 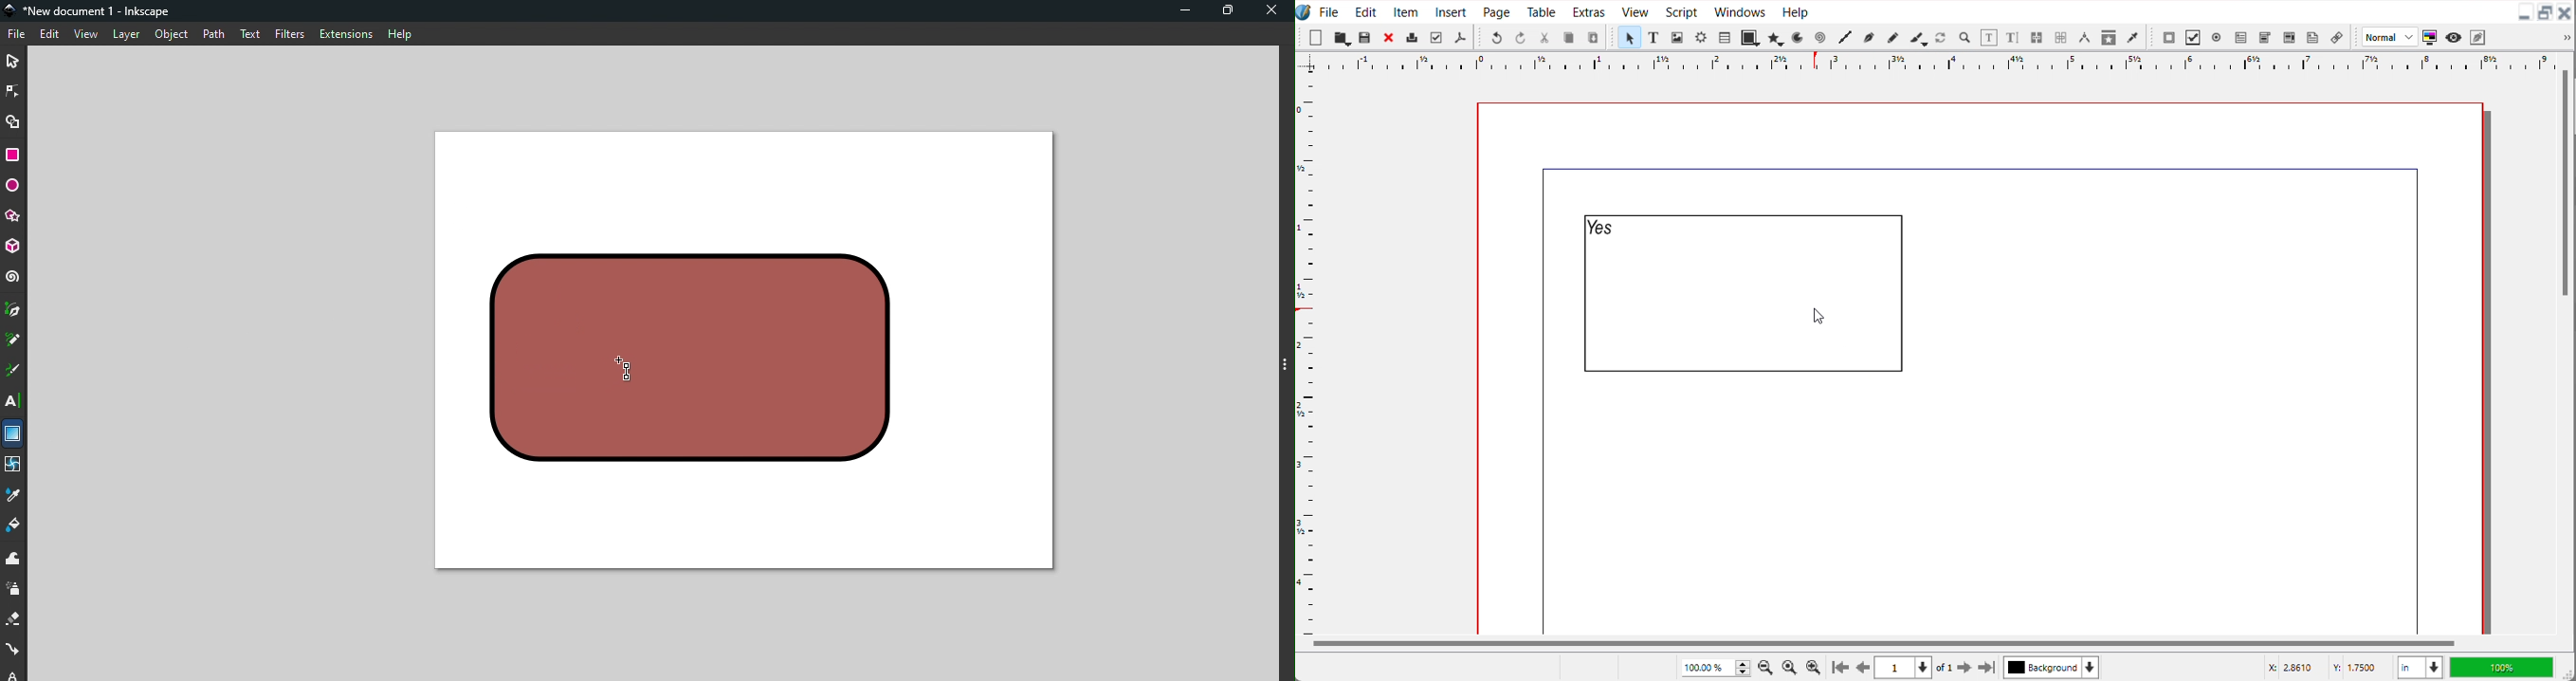 I want to click on Close, so click(x=1389, y=37).